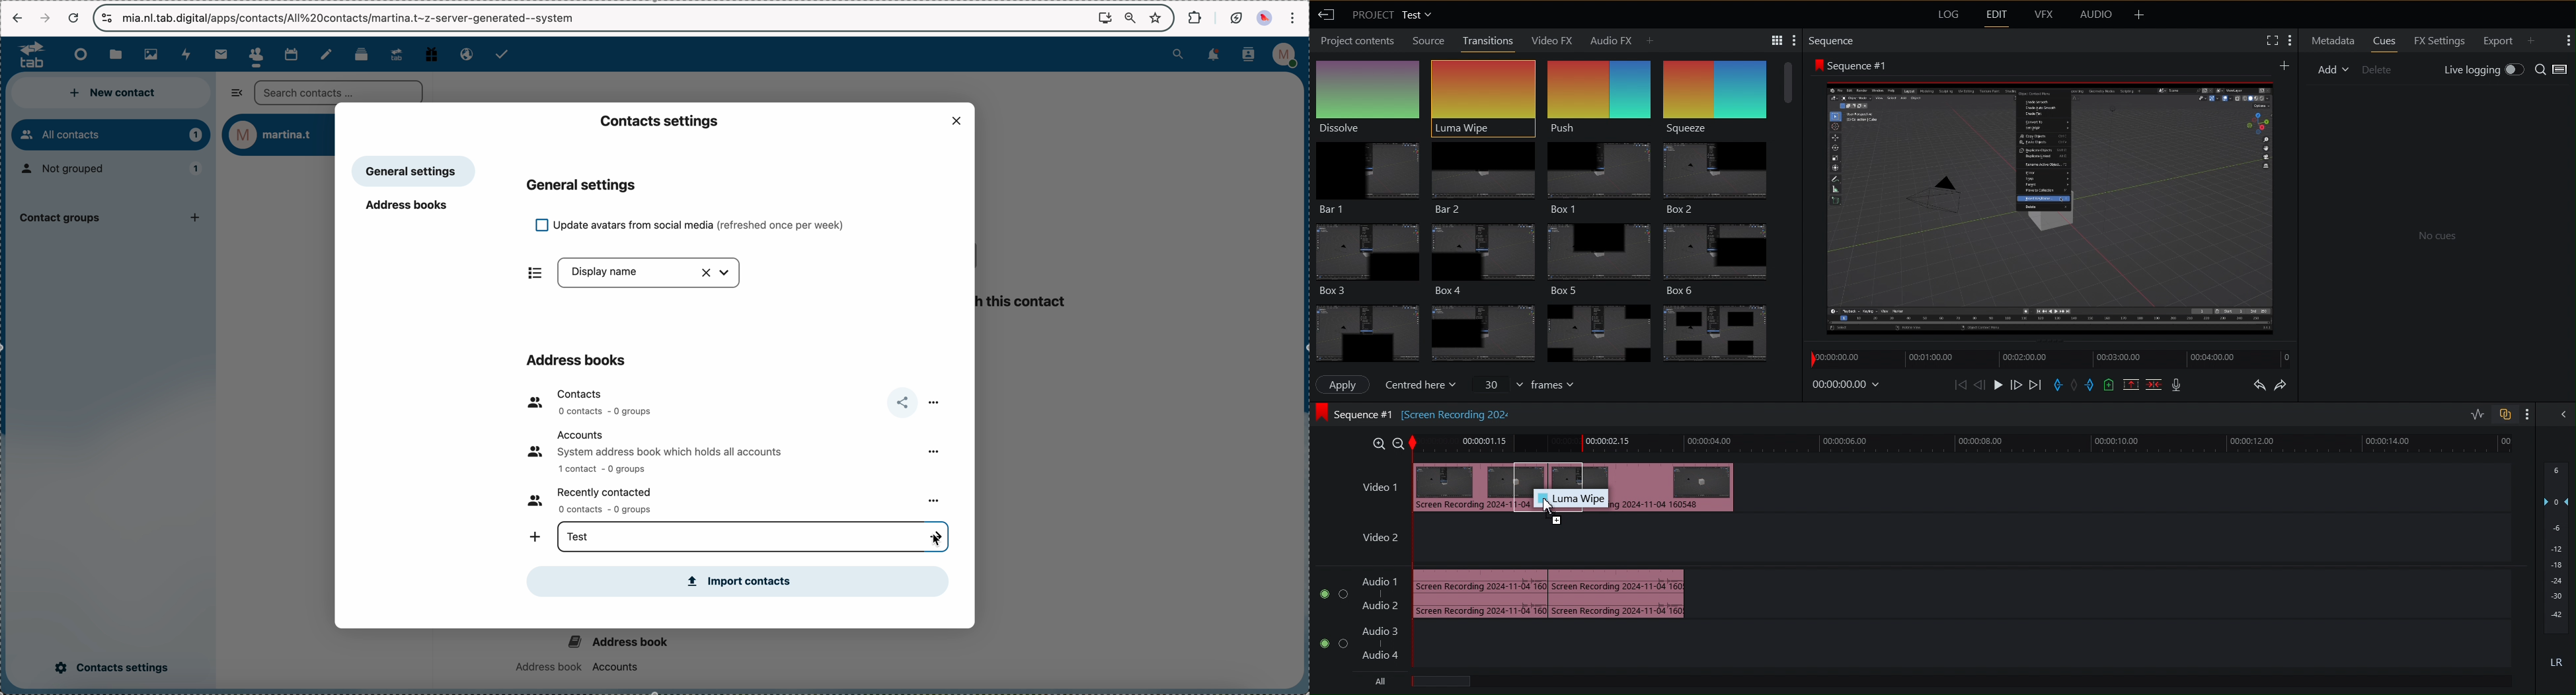 The width and height of the screenshot is (2576, 700). What do you see at coordinates (42, 18) in the screenshot?
I see `navigate foward` at bounding box center [42, 18].